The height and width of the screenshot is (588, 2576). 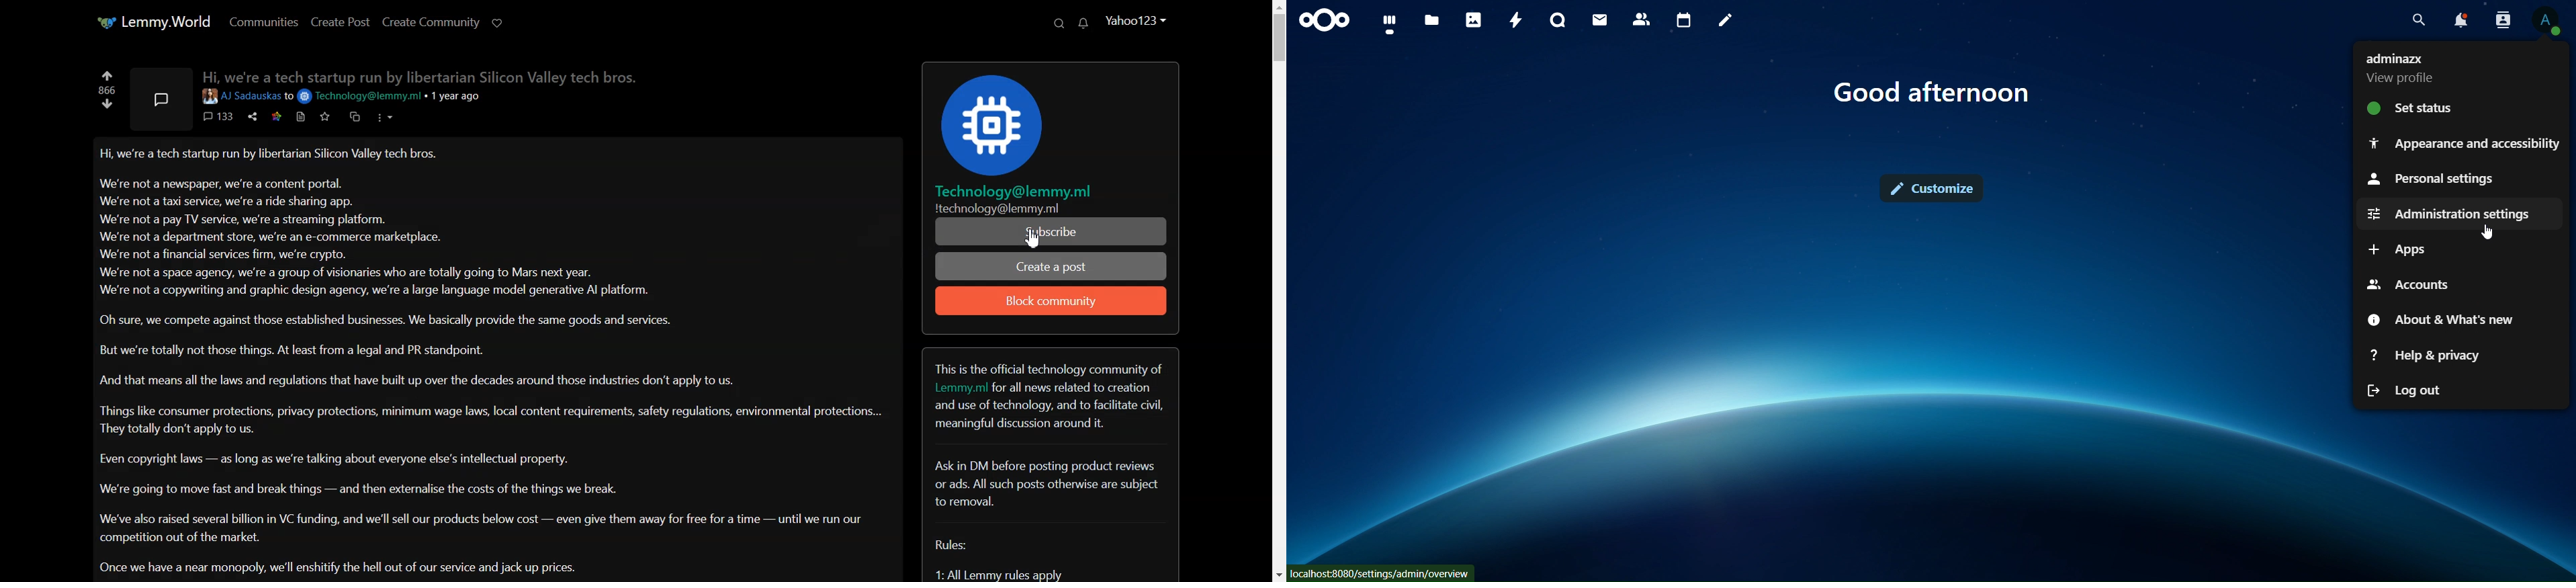 I want to click on help &privacy, so click(x=2428, y=357).